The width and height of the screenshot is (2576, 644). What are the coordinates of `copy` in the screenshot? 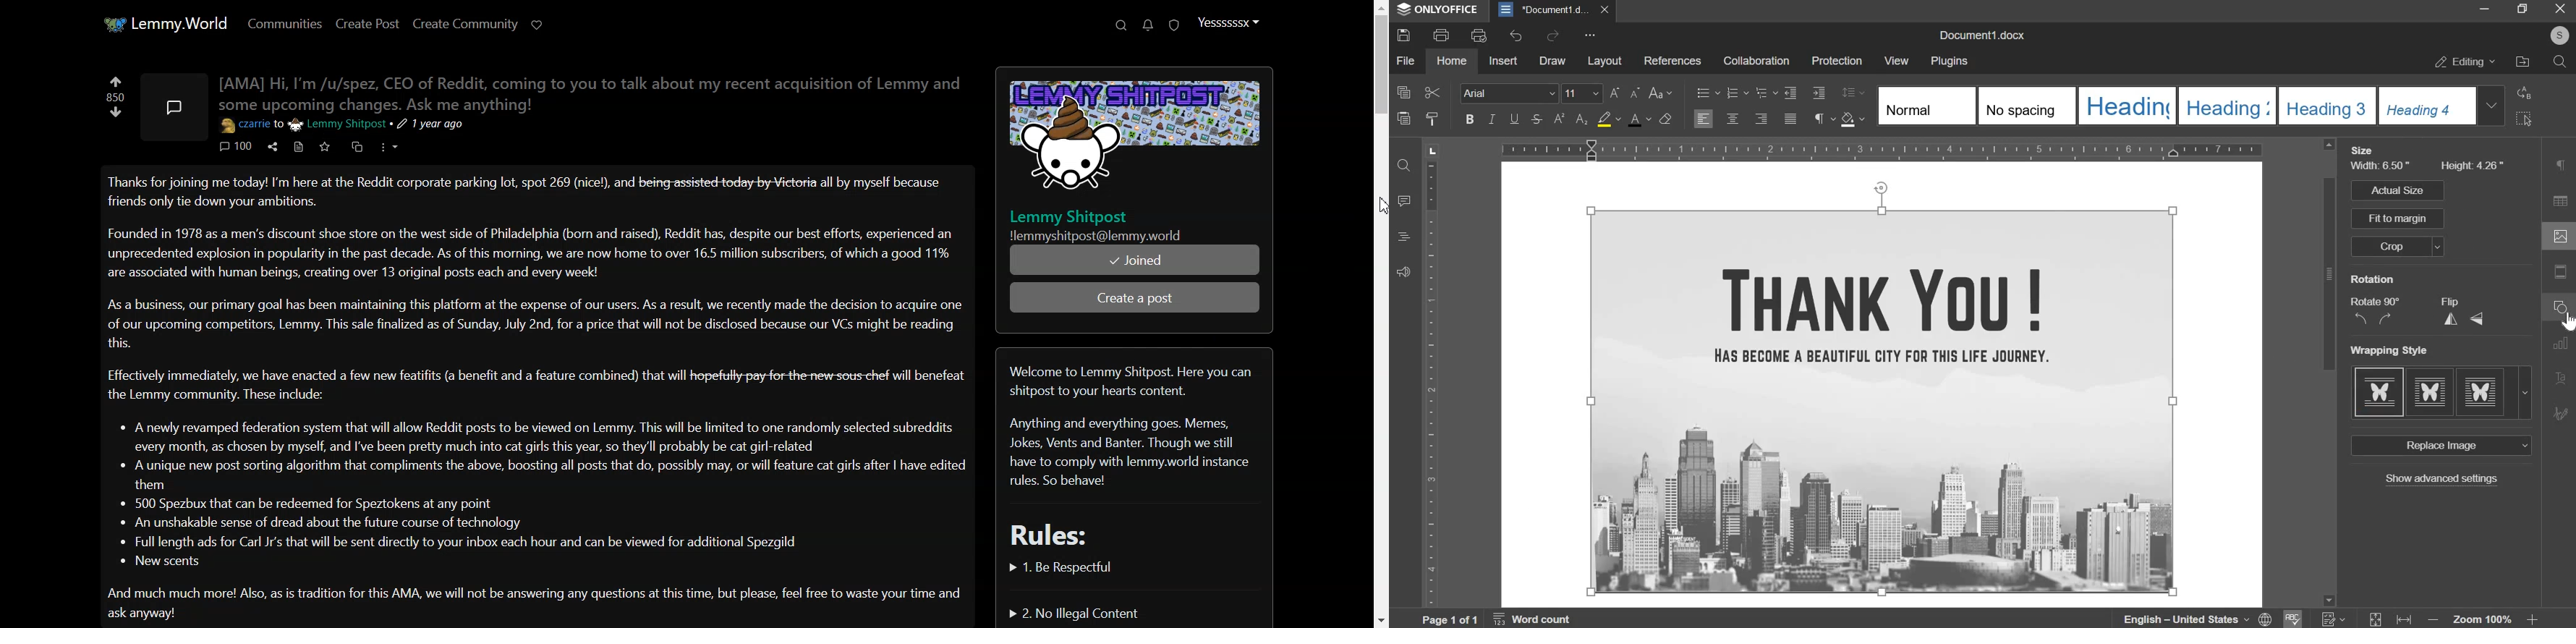 It's located at (1403, 92).